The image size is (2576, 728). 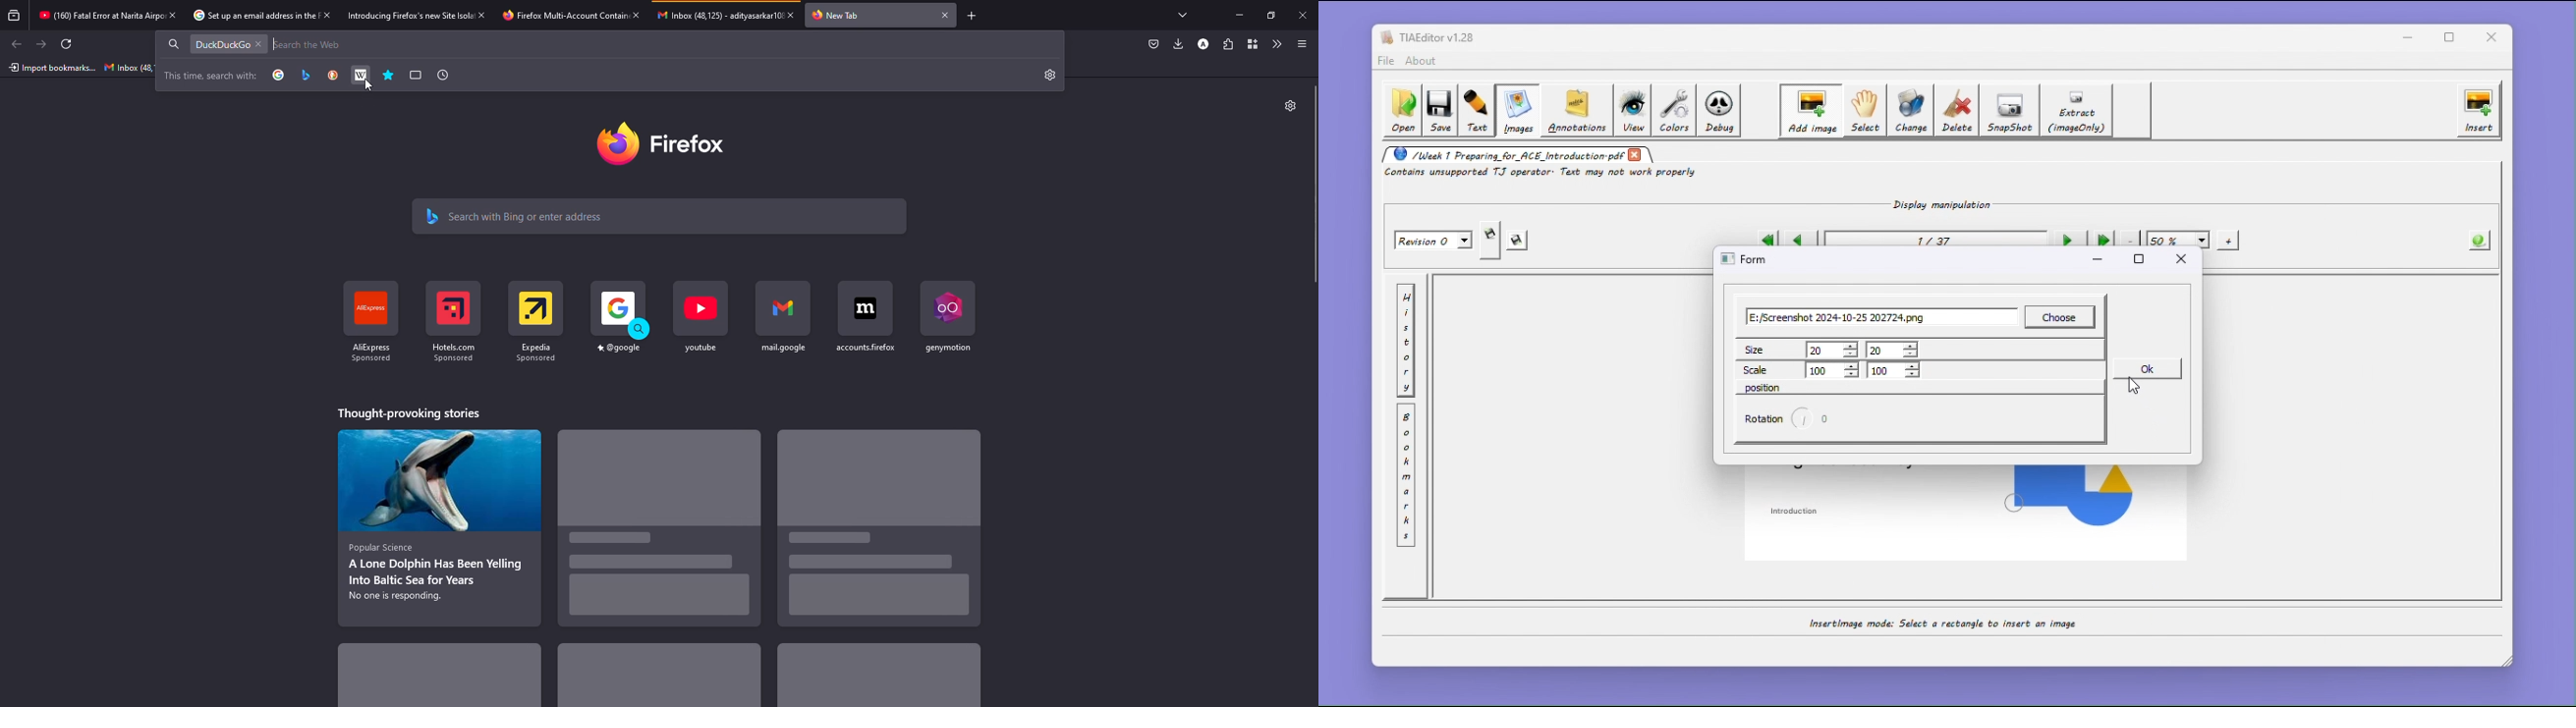 I want to click on close, so click(x=173, y=14).